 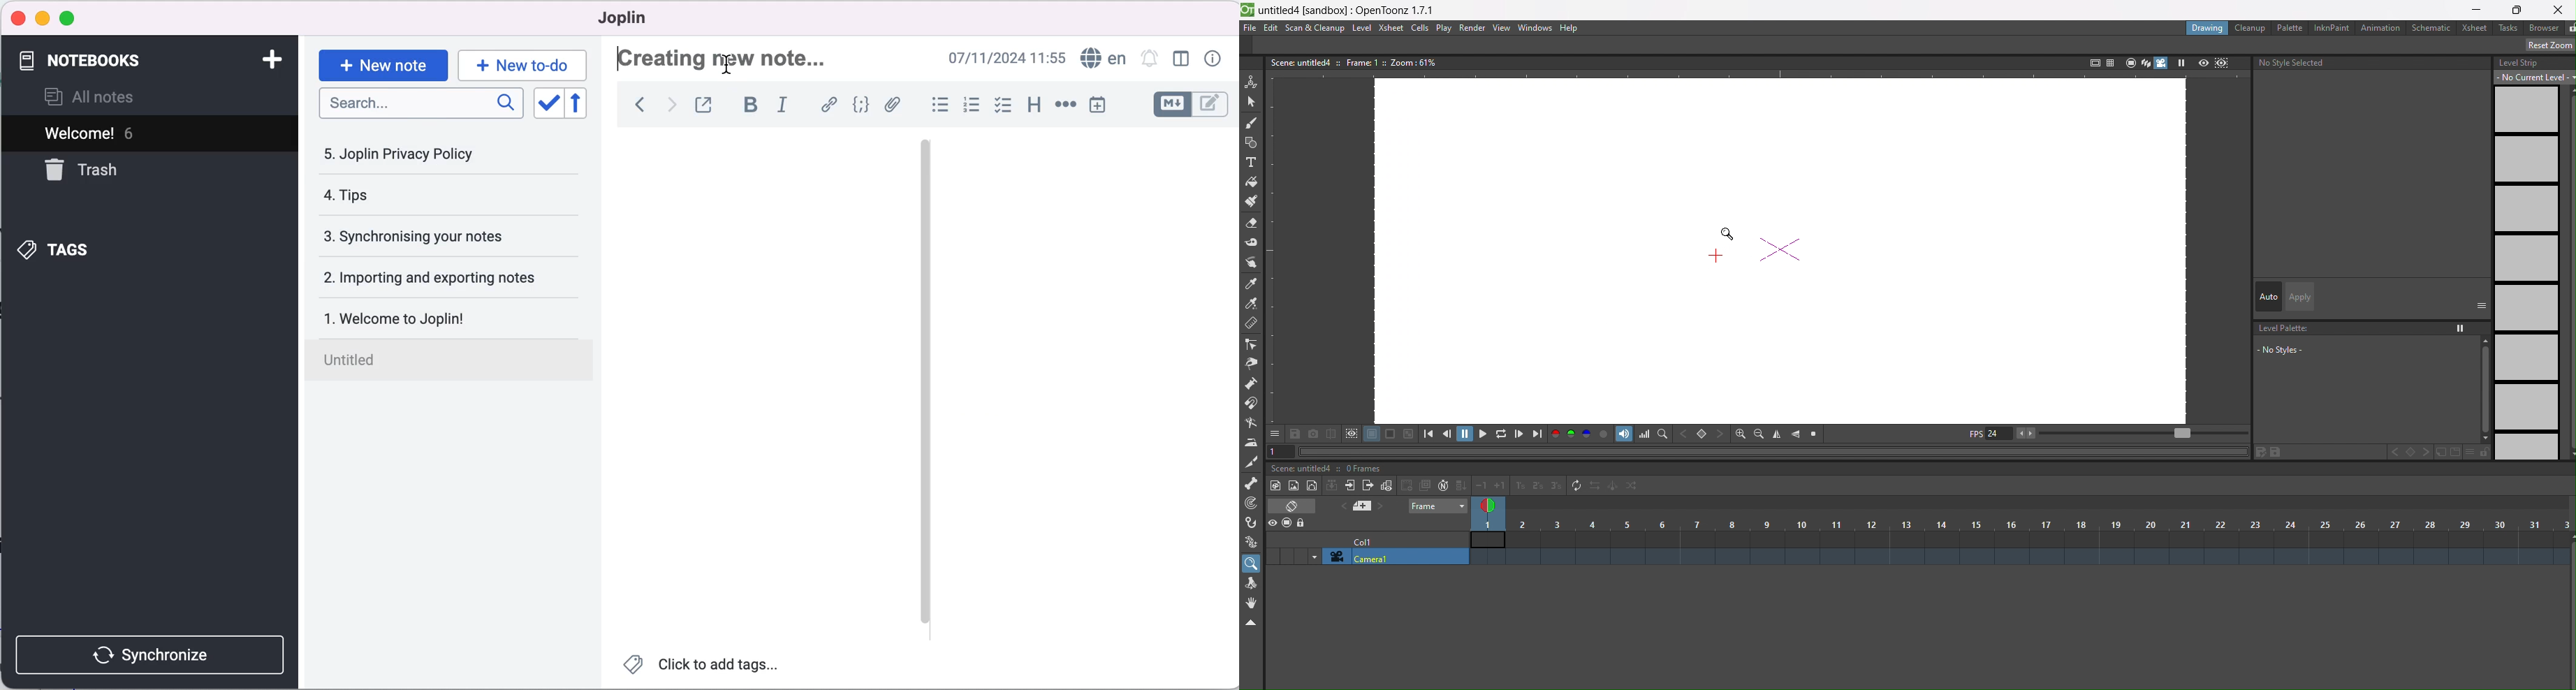 I want to click on note properties, so click(x=1212, y=59).